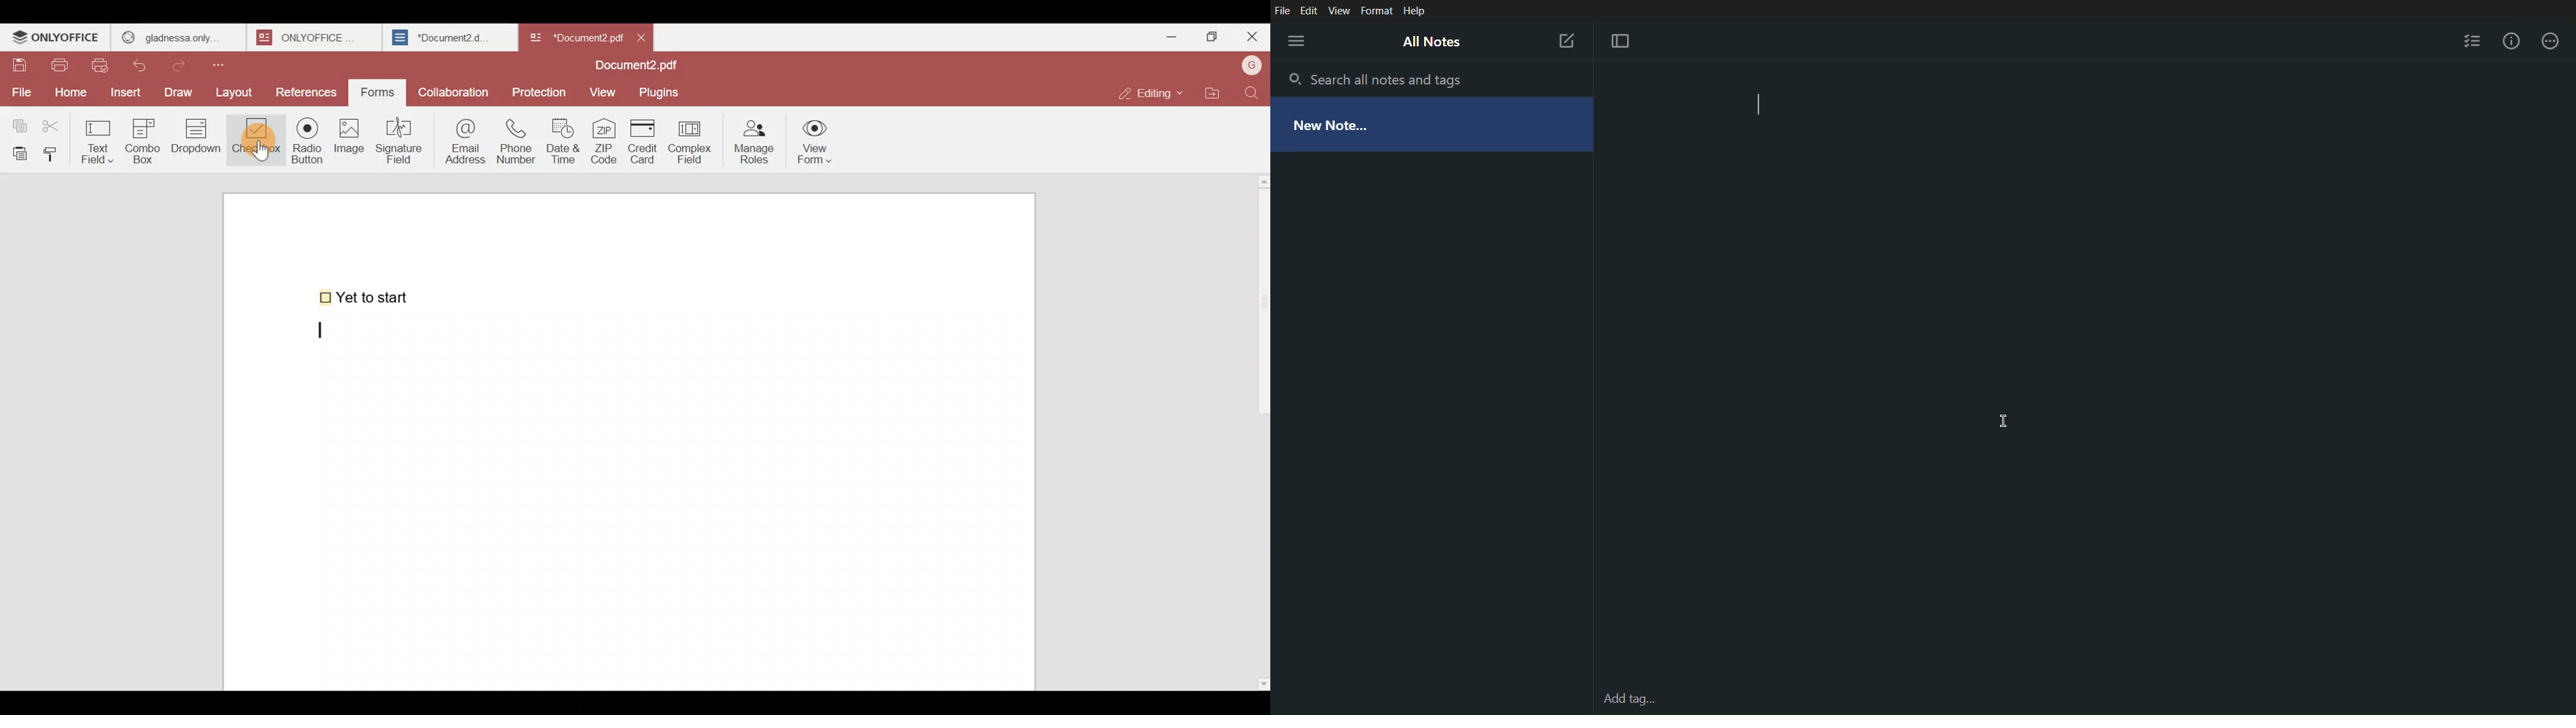 This screenshot has height=728, width=2576. What do you see at coordinates (1566, 41) in the screenshot?
I see `New Note` at bounding box center [1566, 41].